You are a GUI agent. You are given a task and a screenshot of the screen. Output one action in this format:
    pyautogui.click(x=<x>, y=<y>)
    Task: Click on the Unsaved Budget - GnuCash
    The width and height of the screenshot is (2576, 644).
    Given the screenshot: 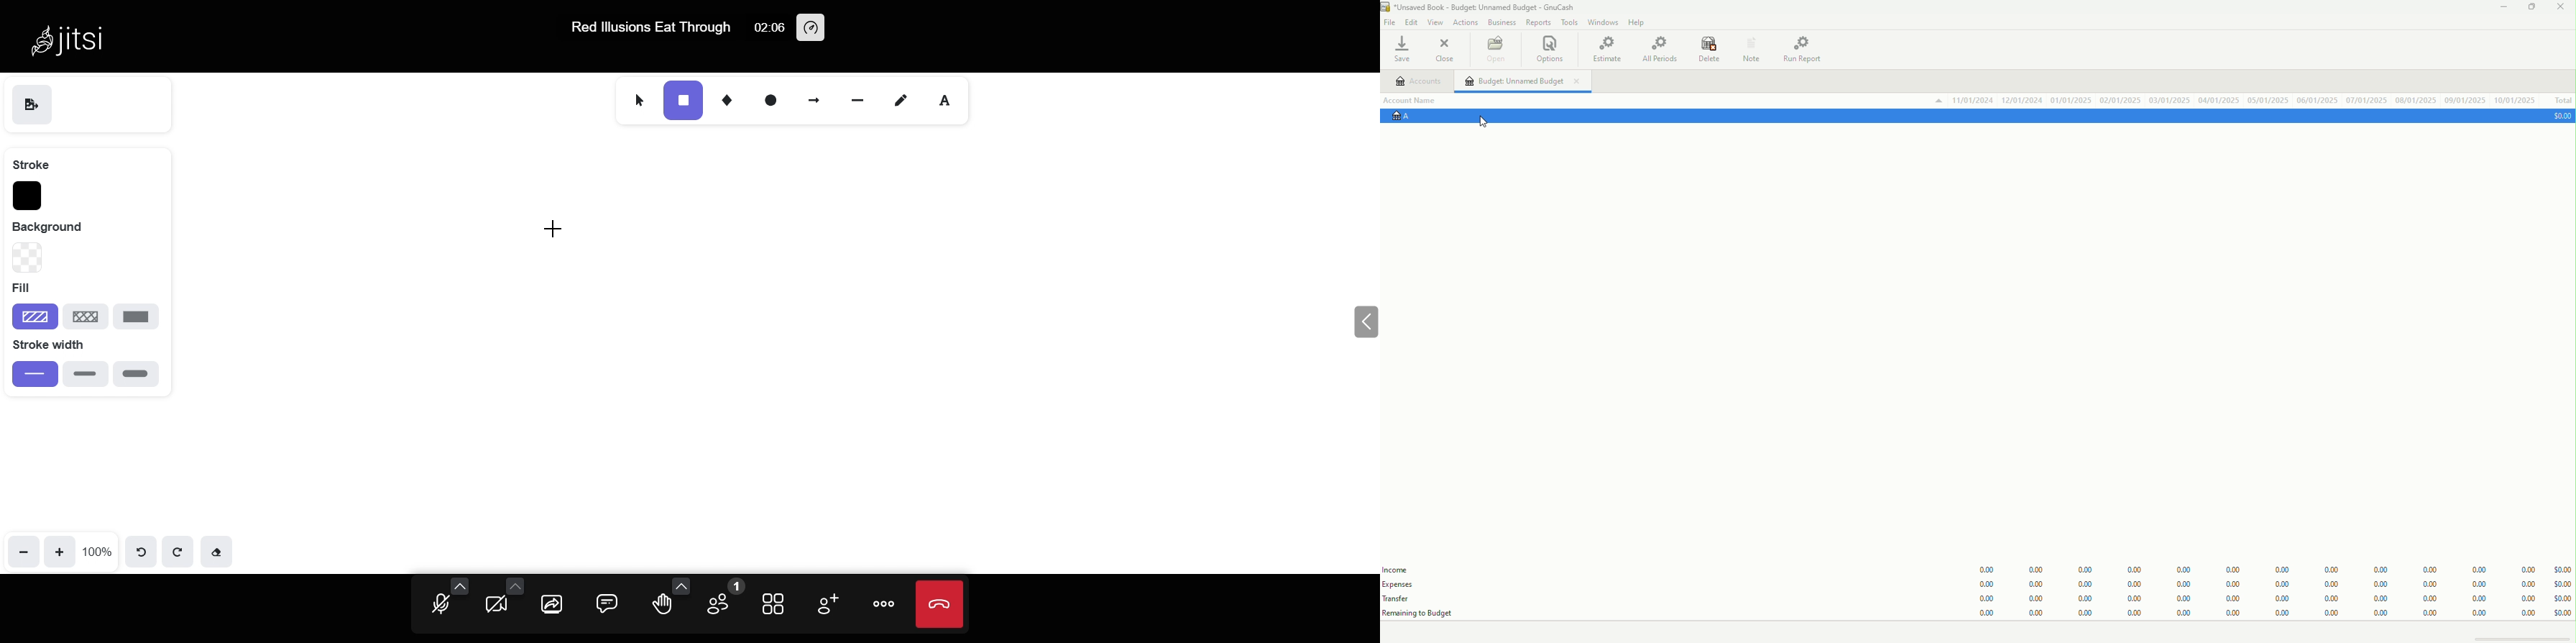 What is the action you would take?
    pyautogui.click(x=1482, y=6)
    